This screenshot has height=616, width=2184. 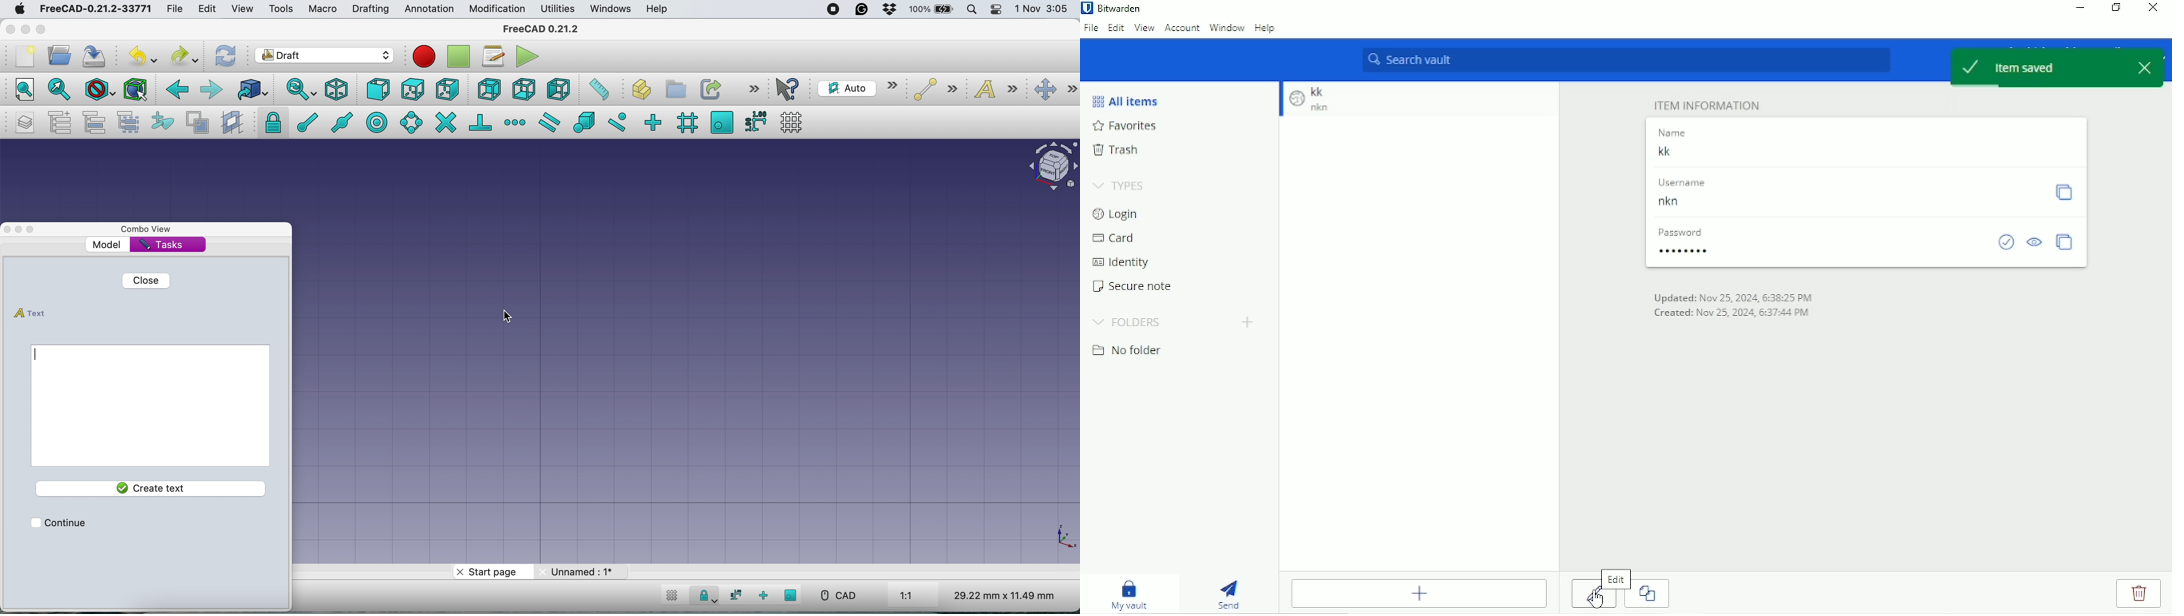 I want to click on snap ortho, so click(x=766, y=595).